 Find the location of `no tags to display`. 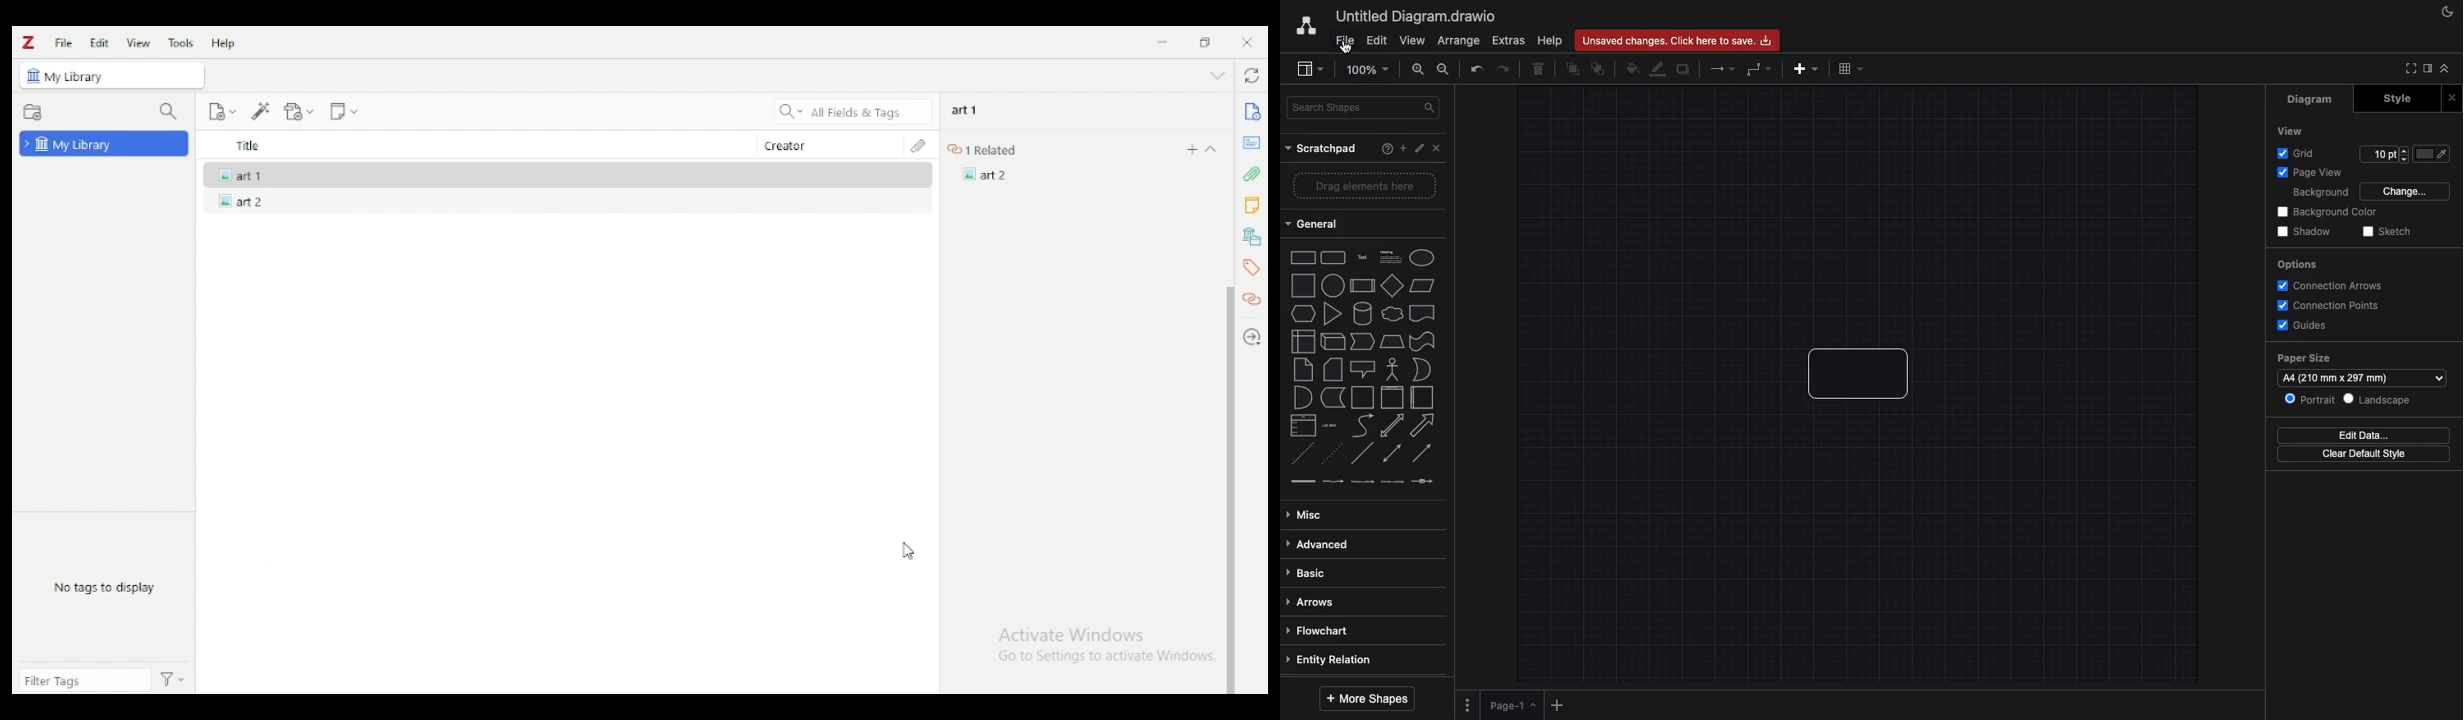

no tags to display is located at coordinates (104, 588).